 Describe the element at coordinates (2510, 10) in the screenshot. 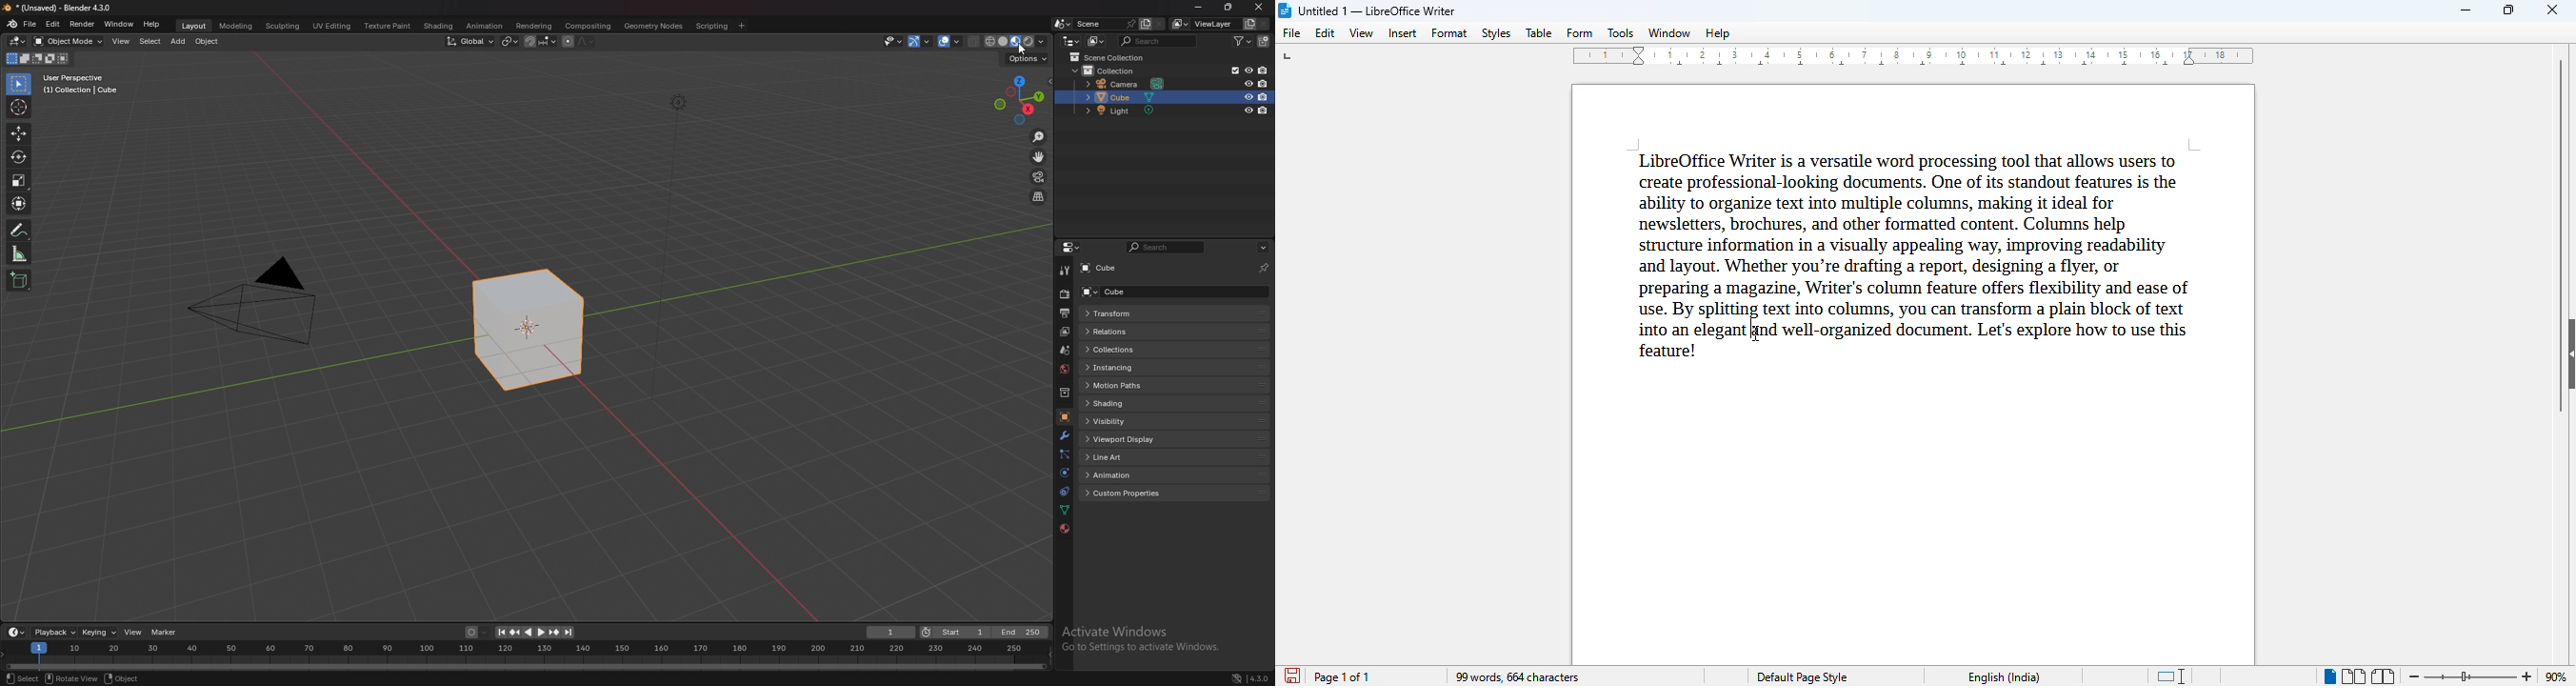

I see `maximize` at that location.